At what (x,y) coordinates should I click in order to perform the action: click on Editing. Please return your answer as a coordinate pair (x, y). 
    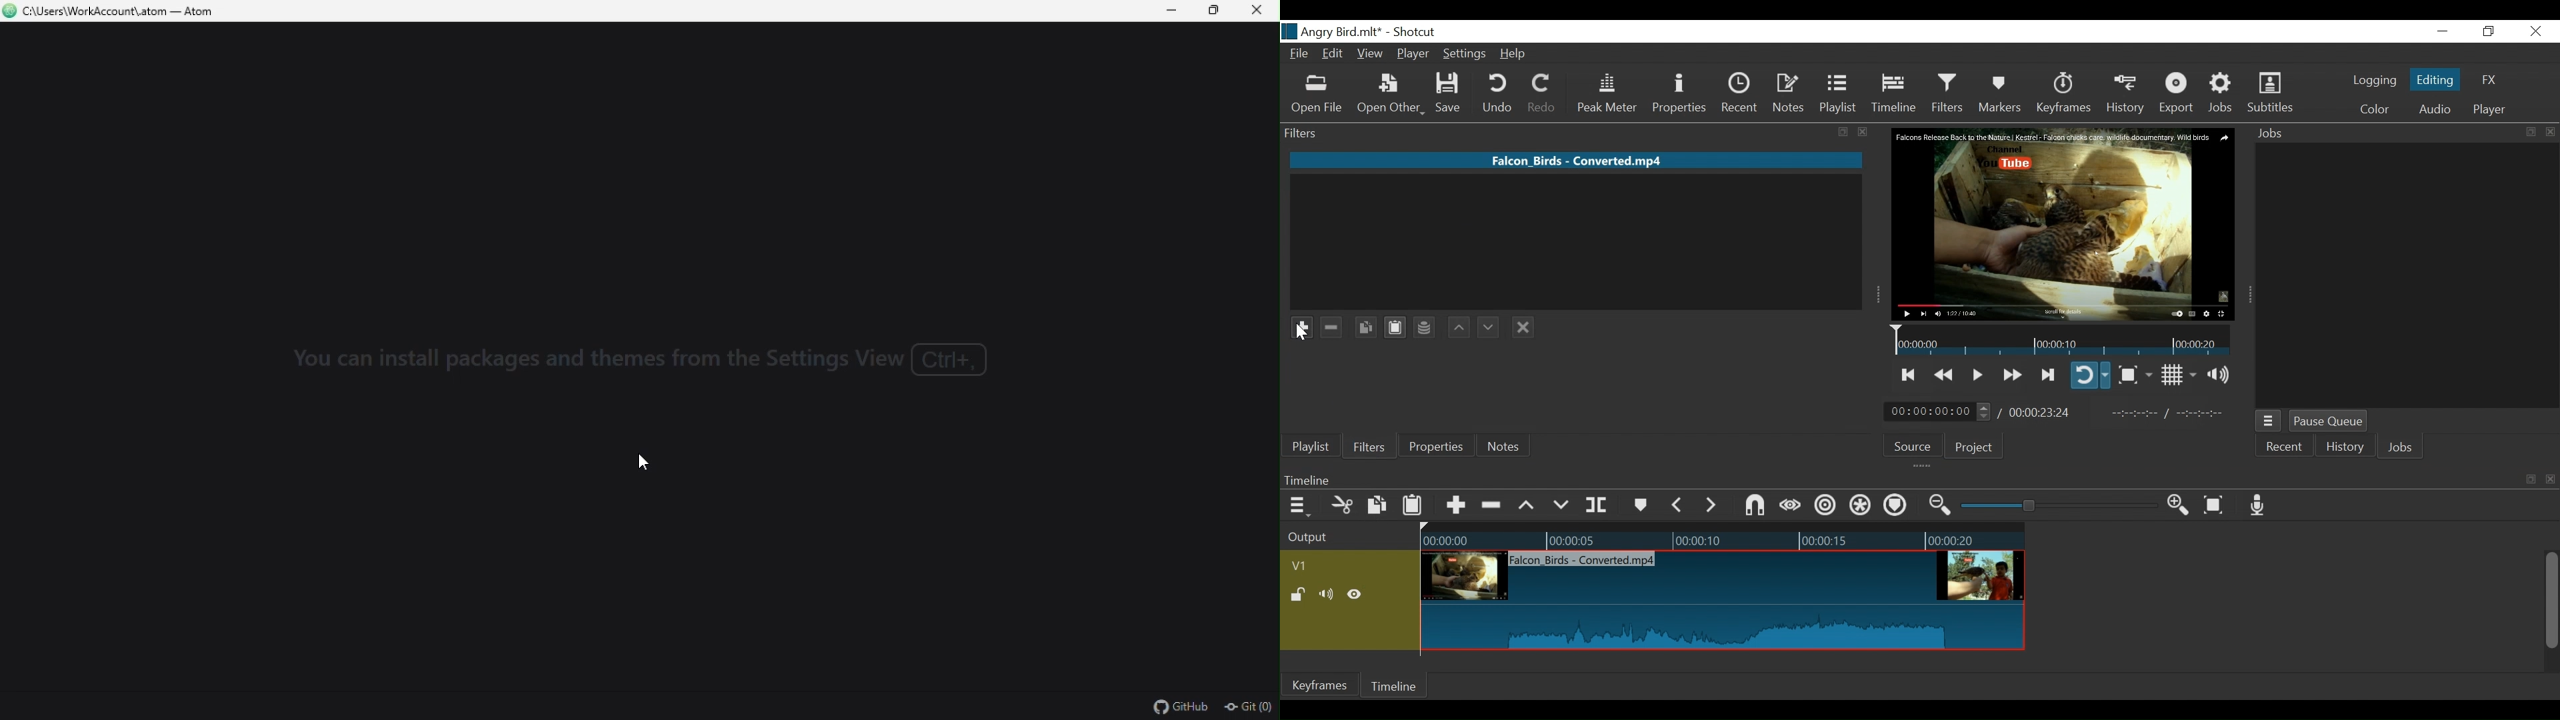
    Looking at the image, I should click on (2437, 79).